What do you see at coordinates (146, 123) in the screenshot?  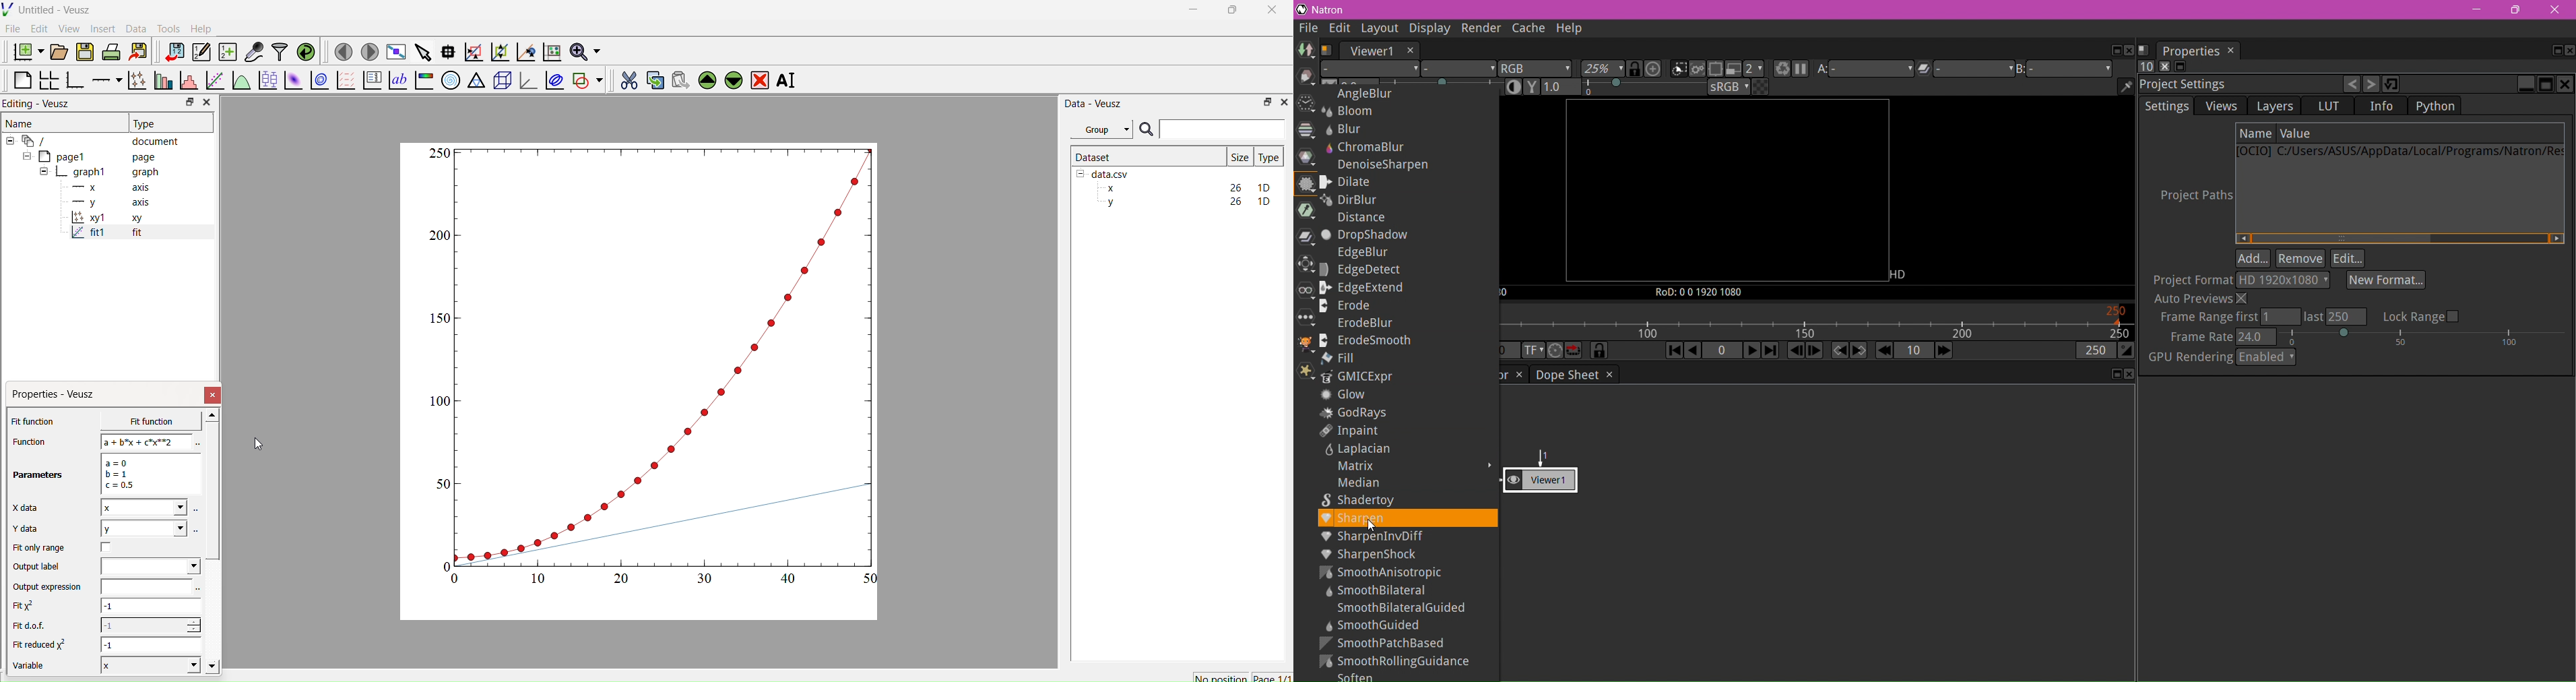 I see `Type` at bounding box center [146, 123].